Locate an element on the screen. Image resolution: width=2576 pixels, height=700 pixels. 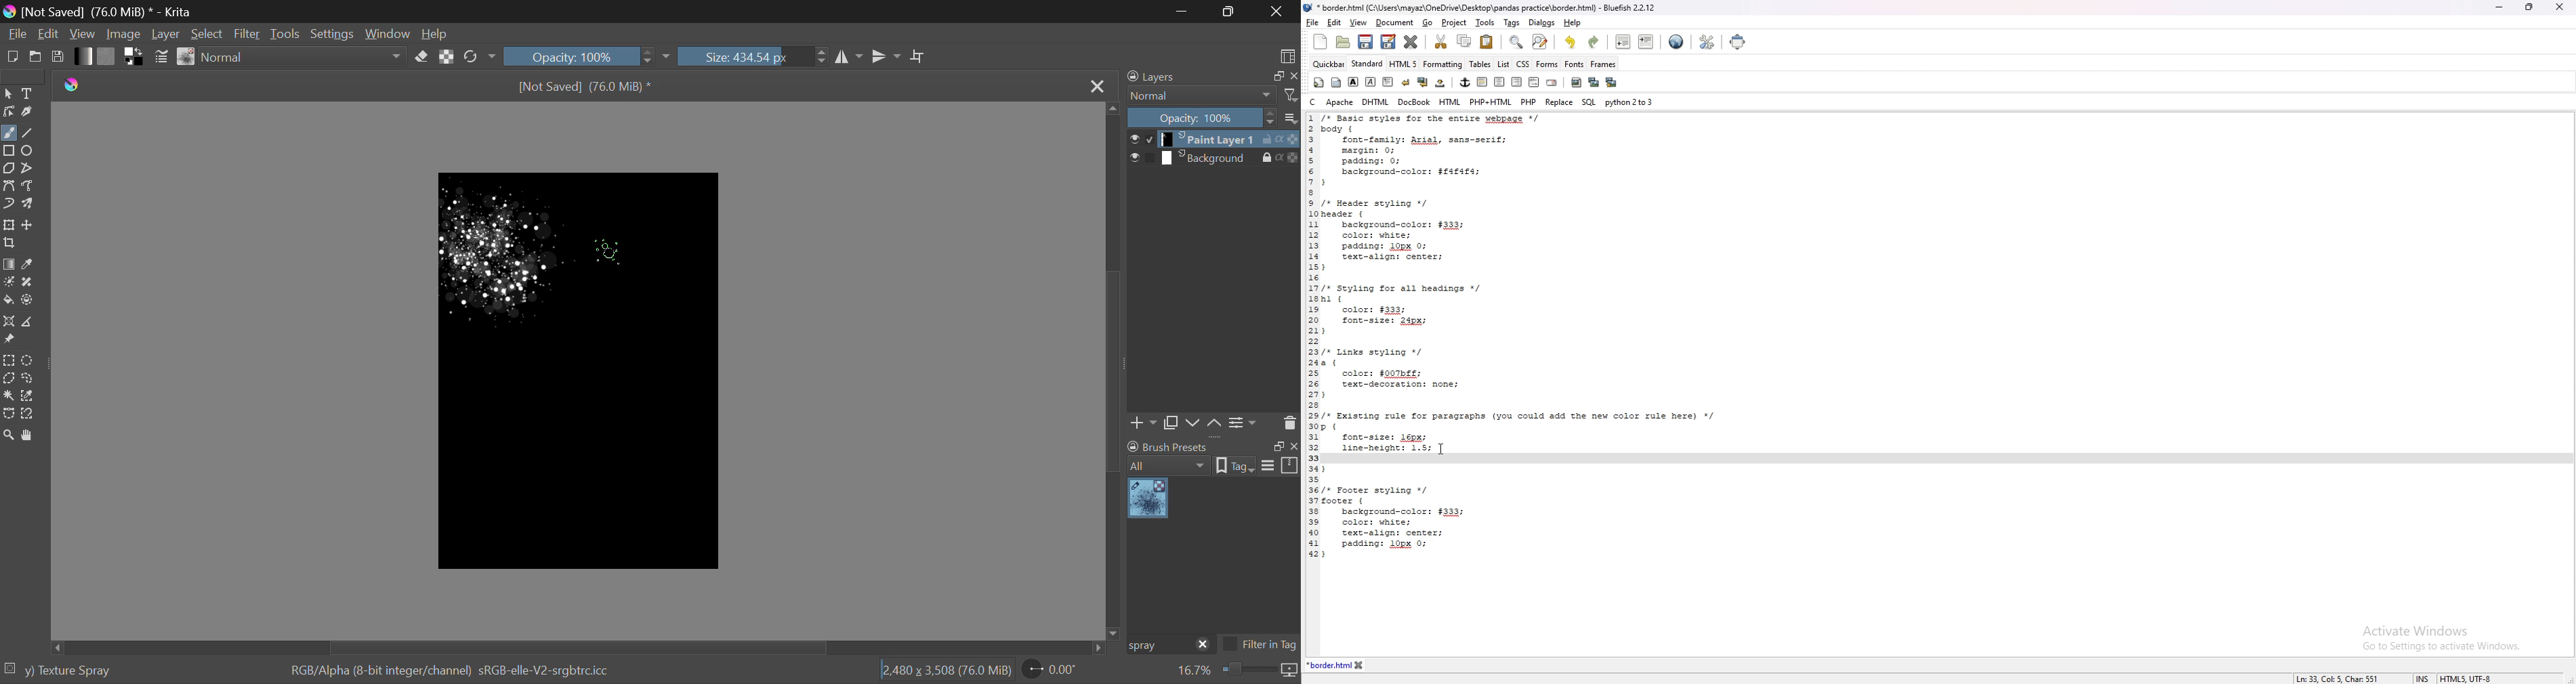
logo is located at coordinates (72, 85).